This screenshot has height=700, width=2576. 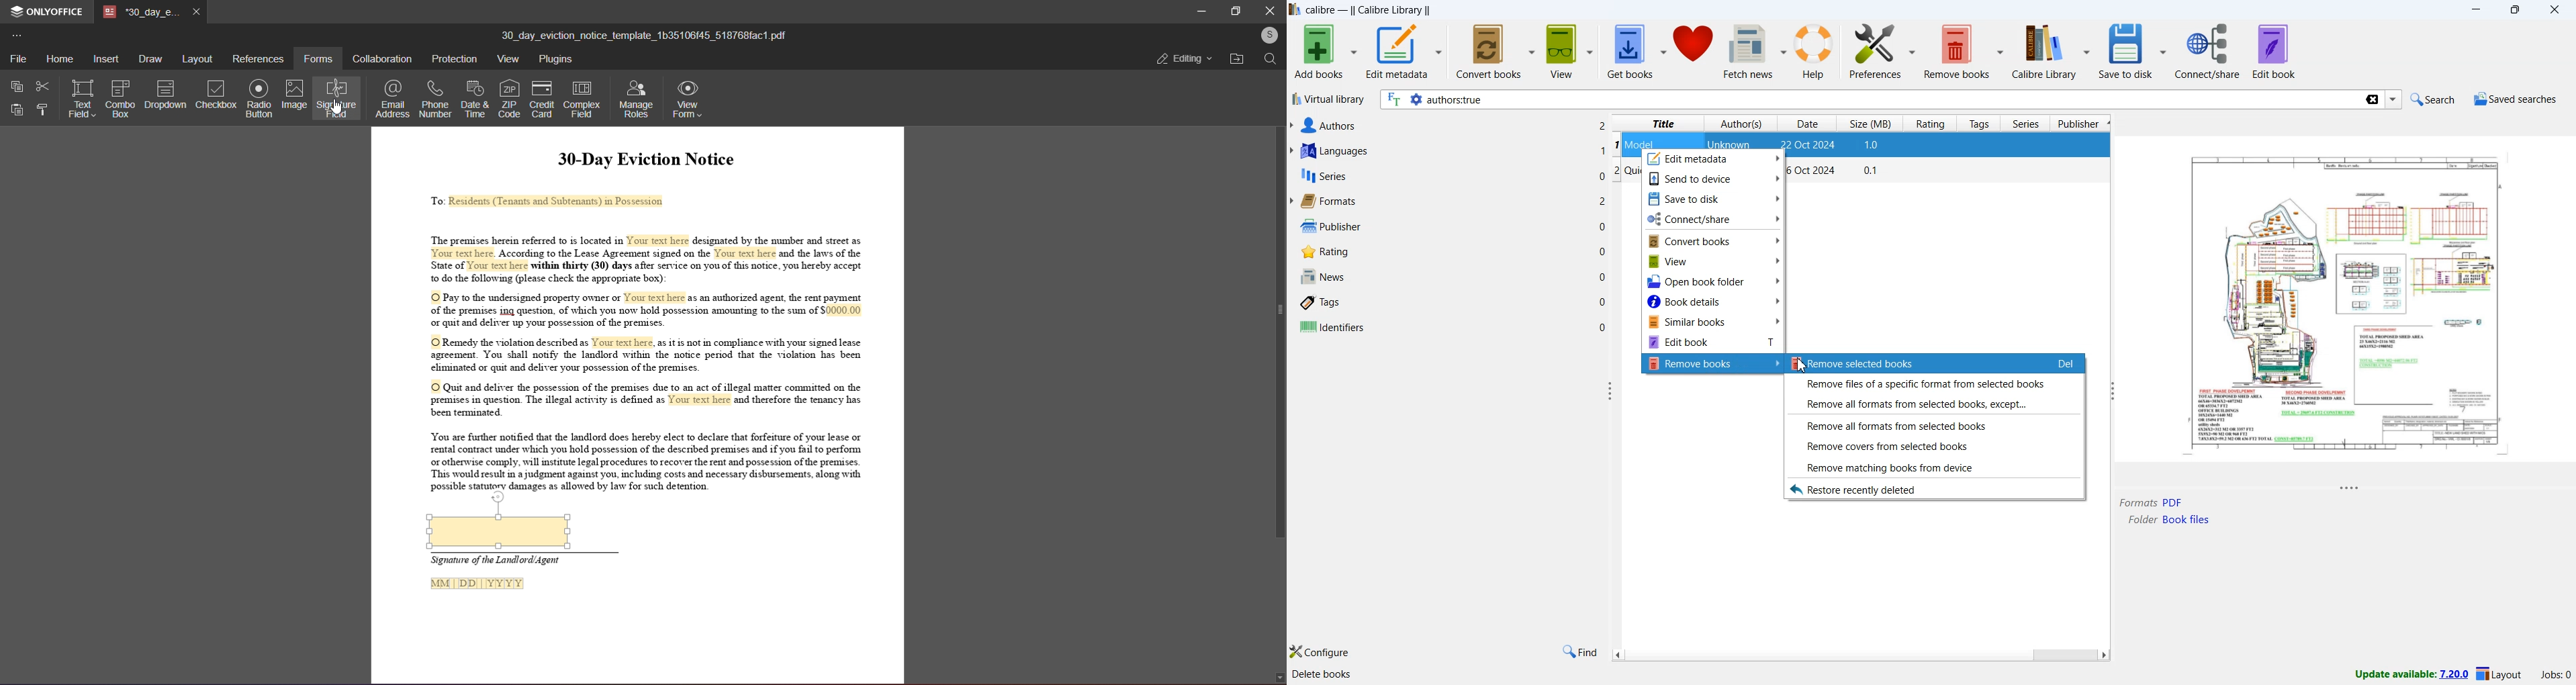 I want to click on Book Detail Window, so click(x=2346, y=314).